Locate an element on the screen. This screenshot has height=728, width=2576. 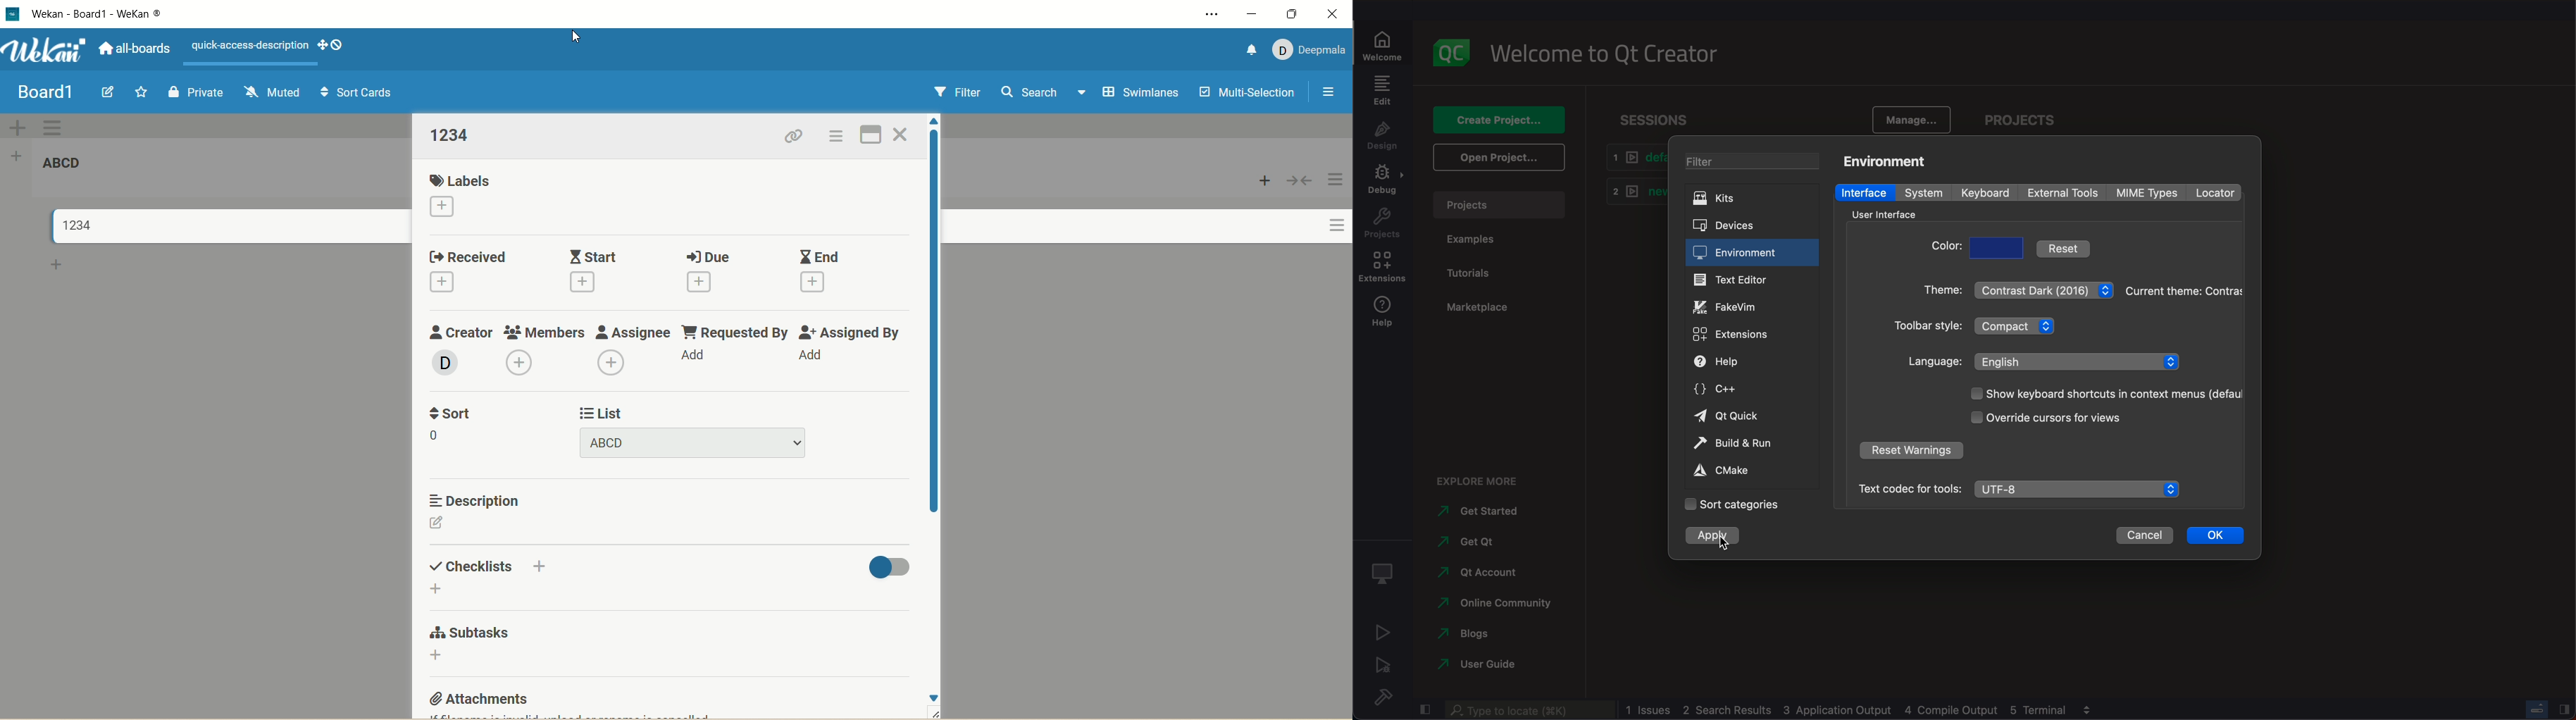
edit is located at coordinates (439, 525).